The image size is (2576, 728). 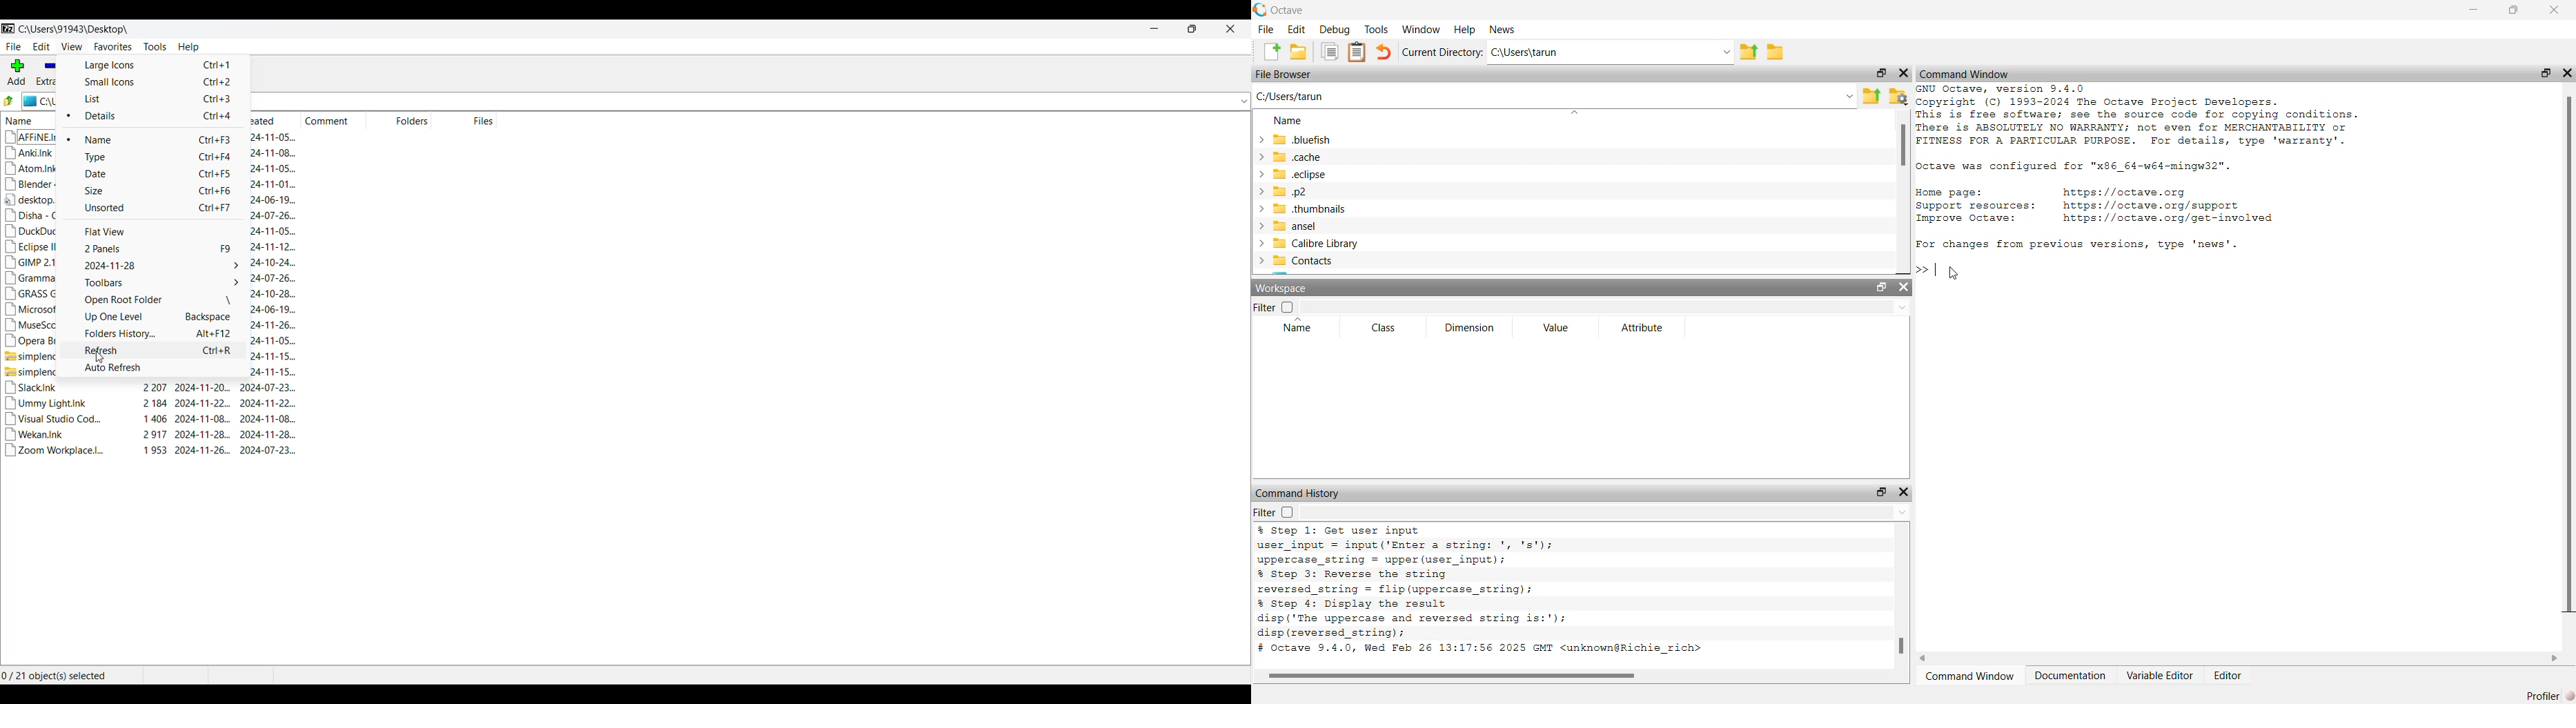 What do you see at coordinates (155, 454) in the screenshot?
I see `Zoom Workplace.l.. 1953 2024-11-26... 2024-07-23..` at bounding box center [155, 454].